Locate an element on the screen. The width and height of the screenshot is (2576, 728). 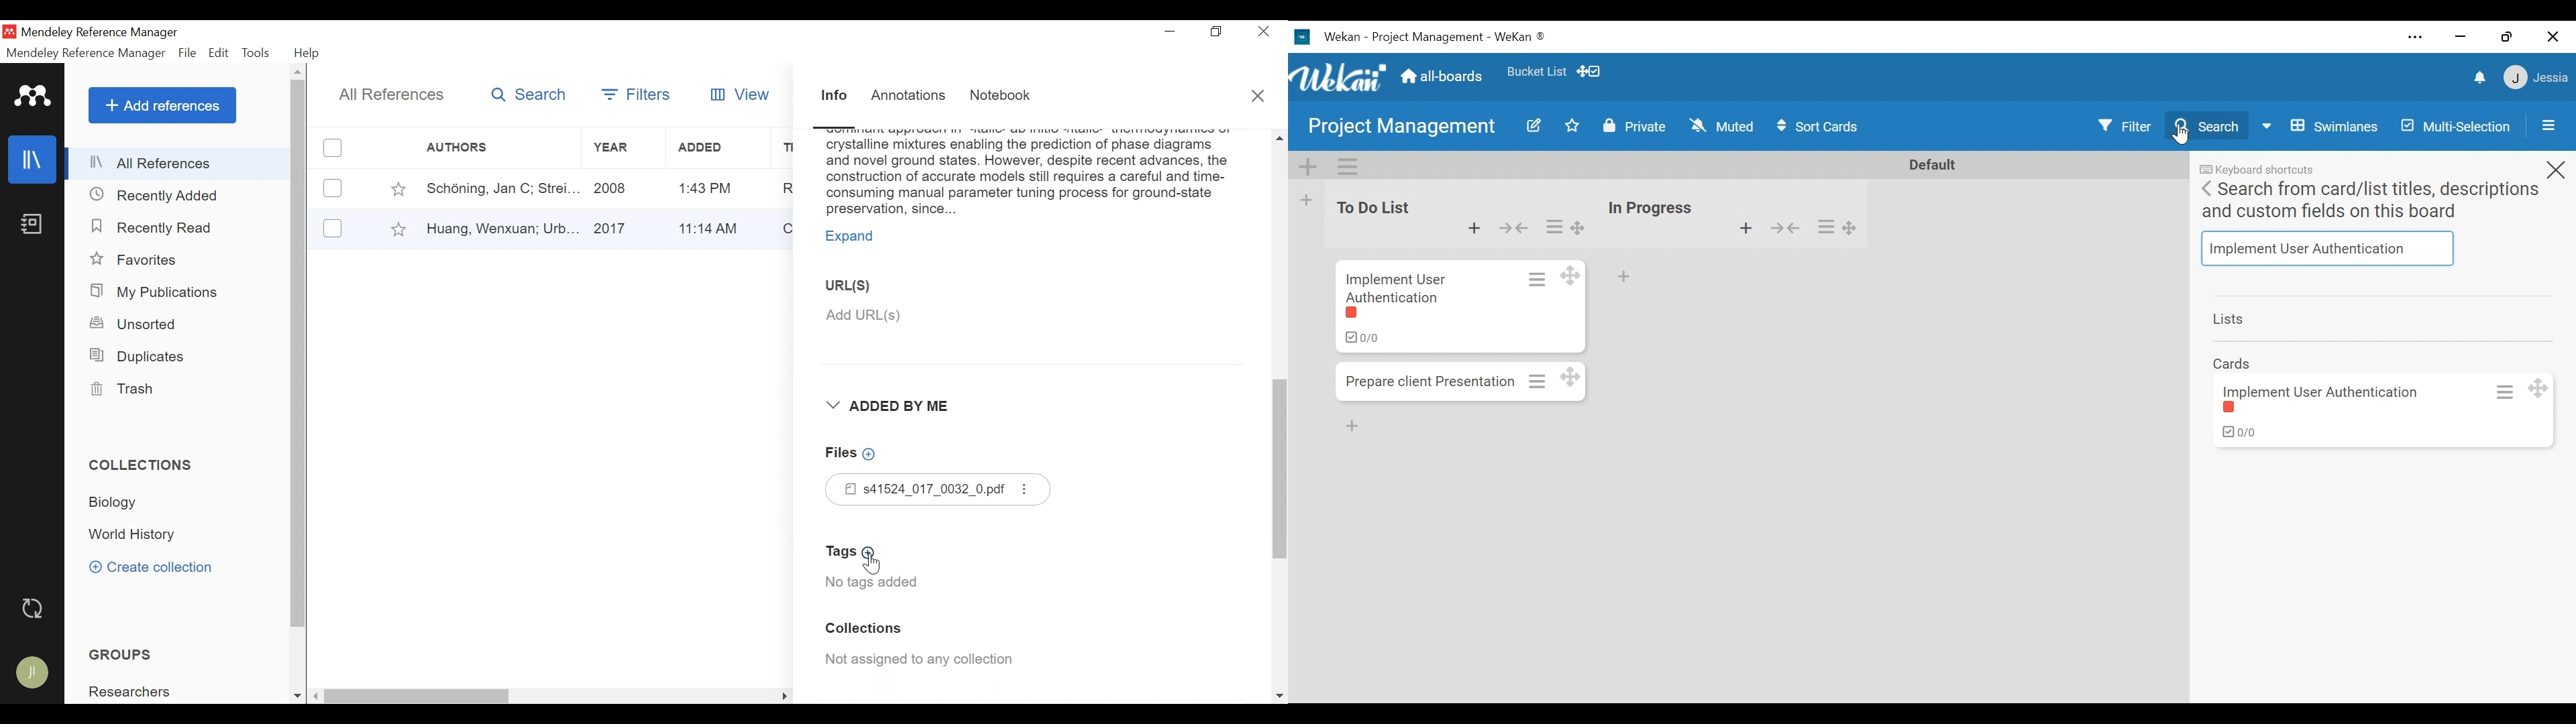
Add URL(S) is located at coordinates (941, 316).